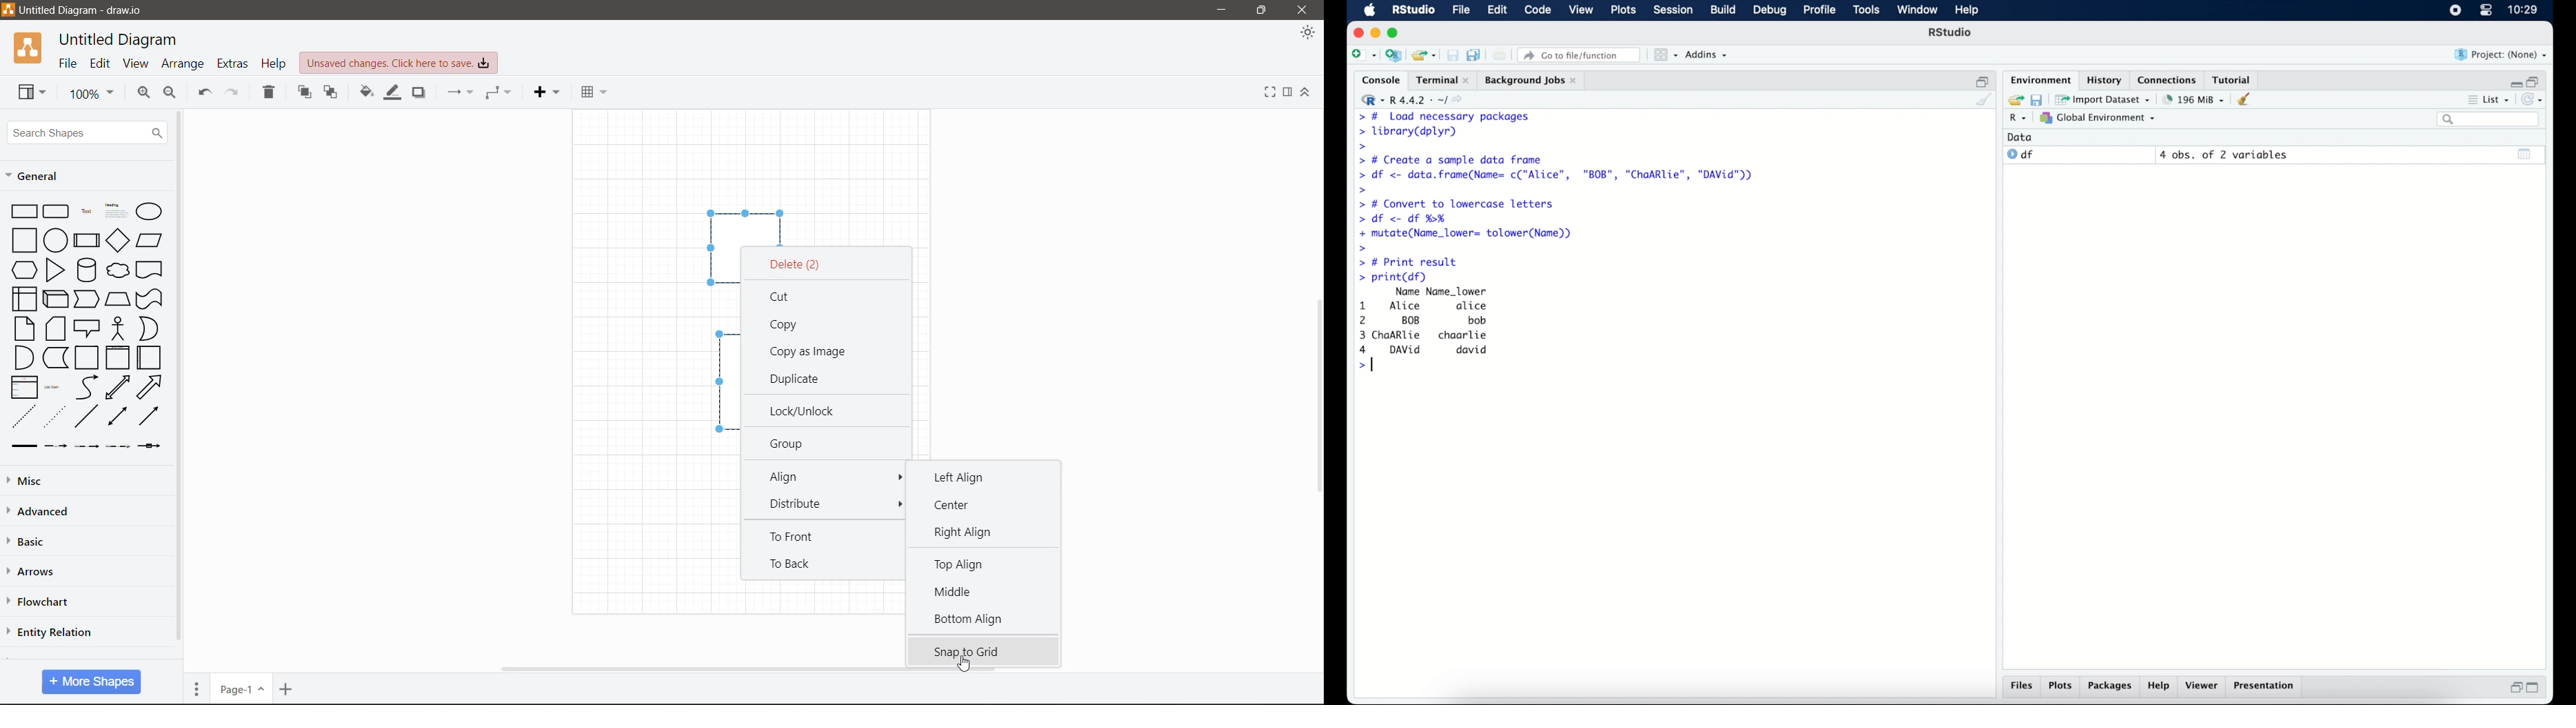  Describe the element at coordinates (1475, 54) in the screenshot. I see `save all documents ` at that location.